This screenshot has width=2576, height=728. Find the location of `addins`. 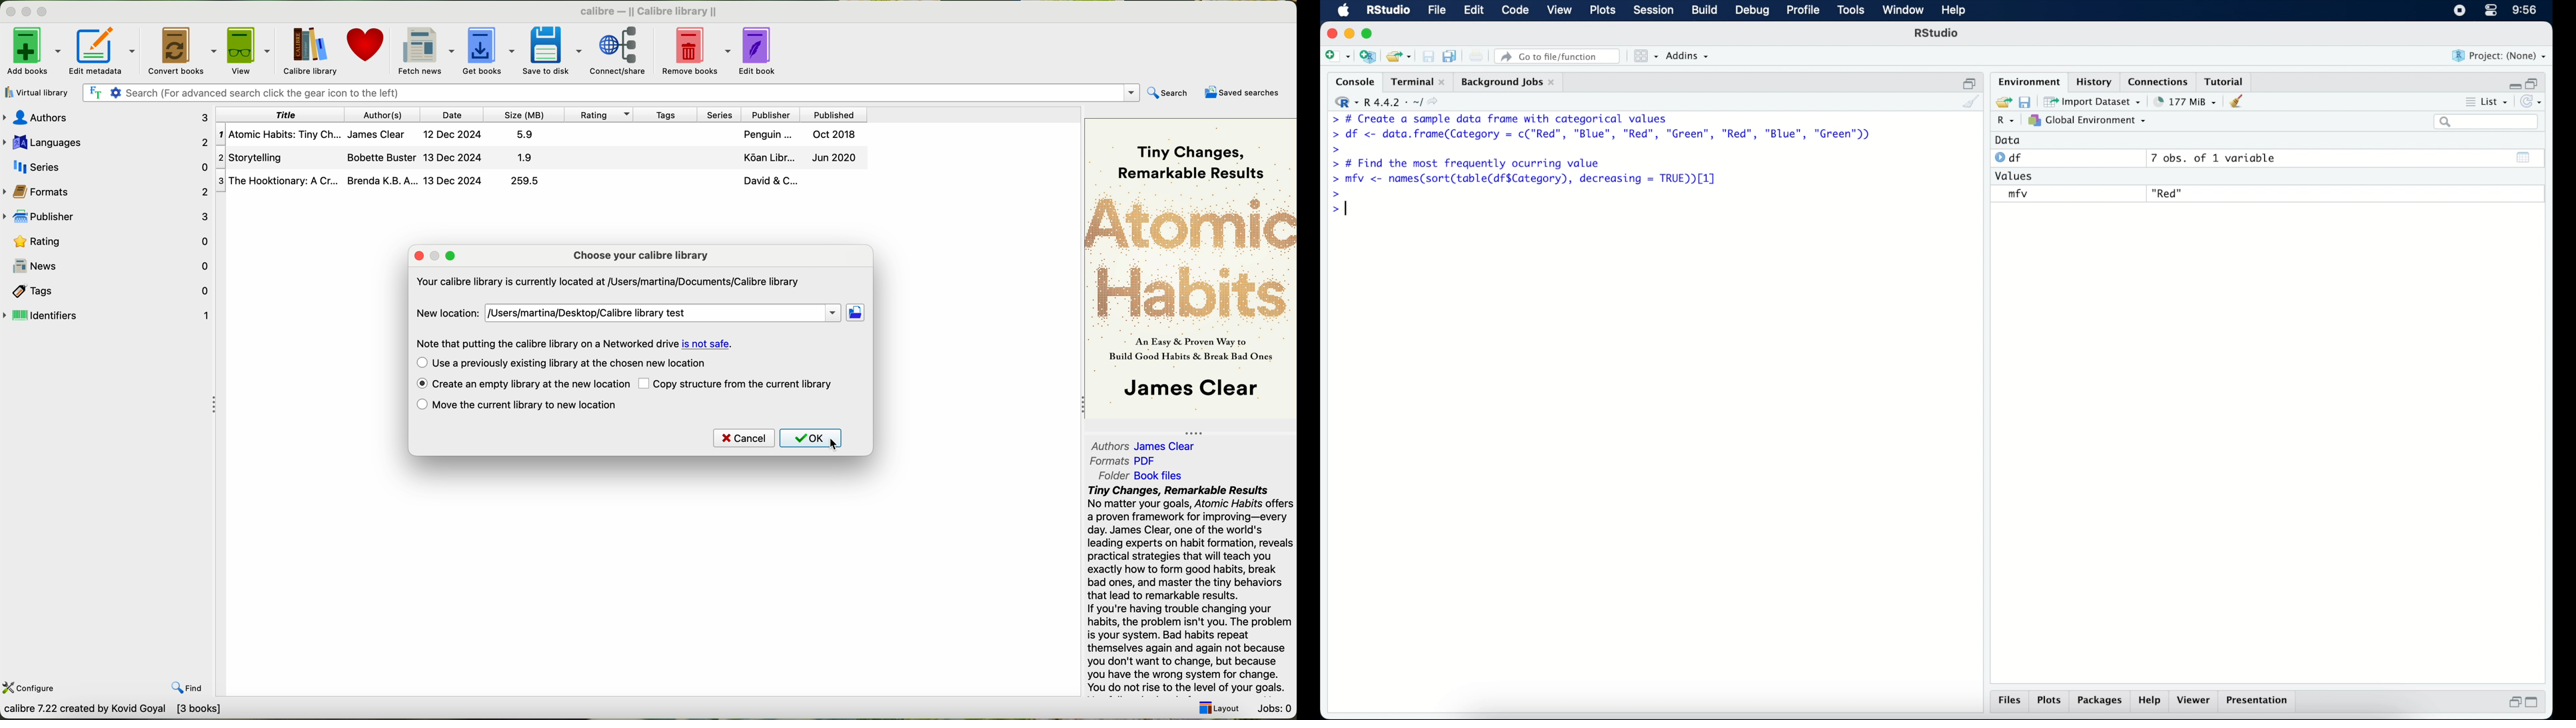

addins is located at coordinates (1689, 57).